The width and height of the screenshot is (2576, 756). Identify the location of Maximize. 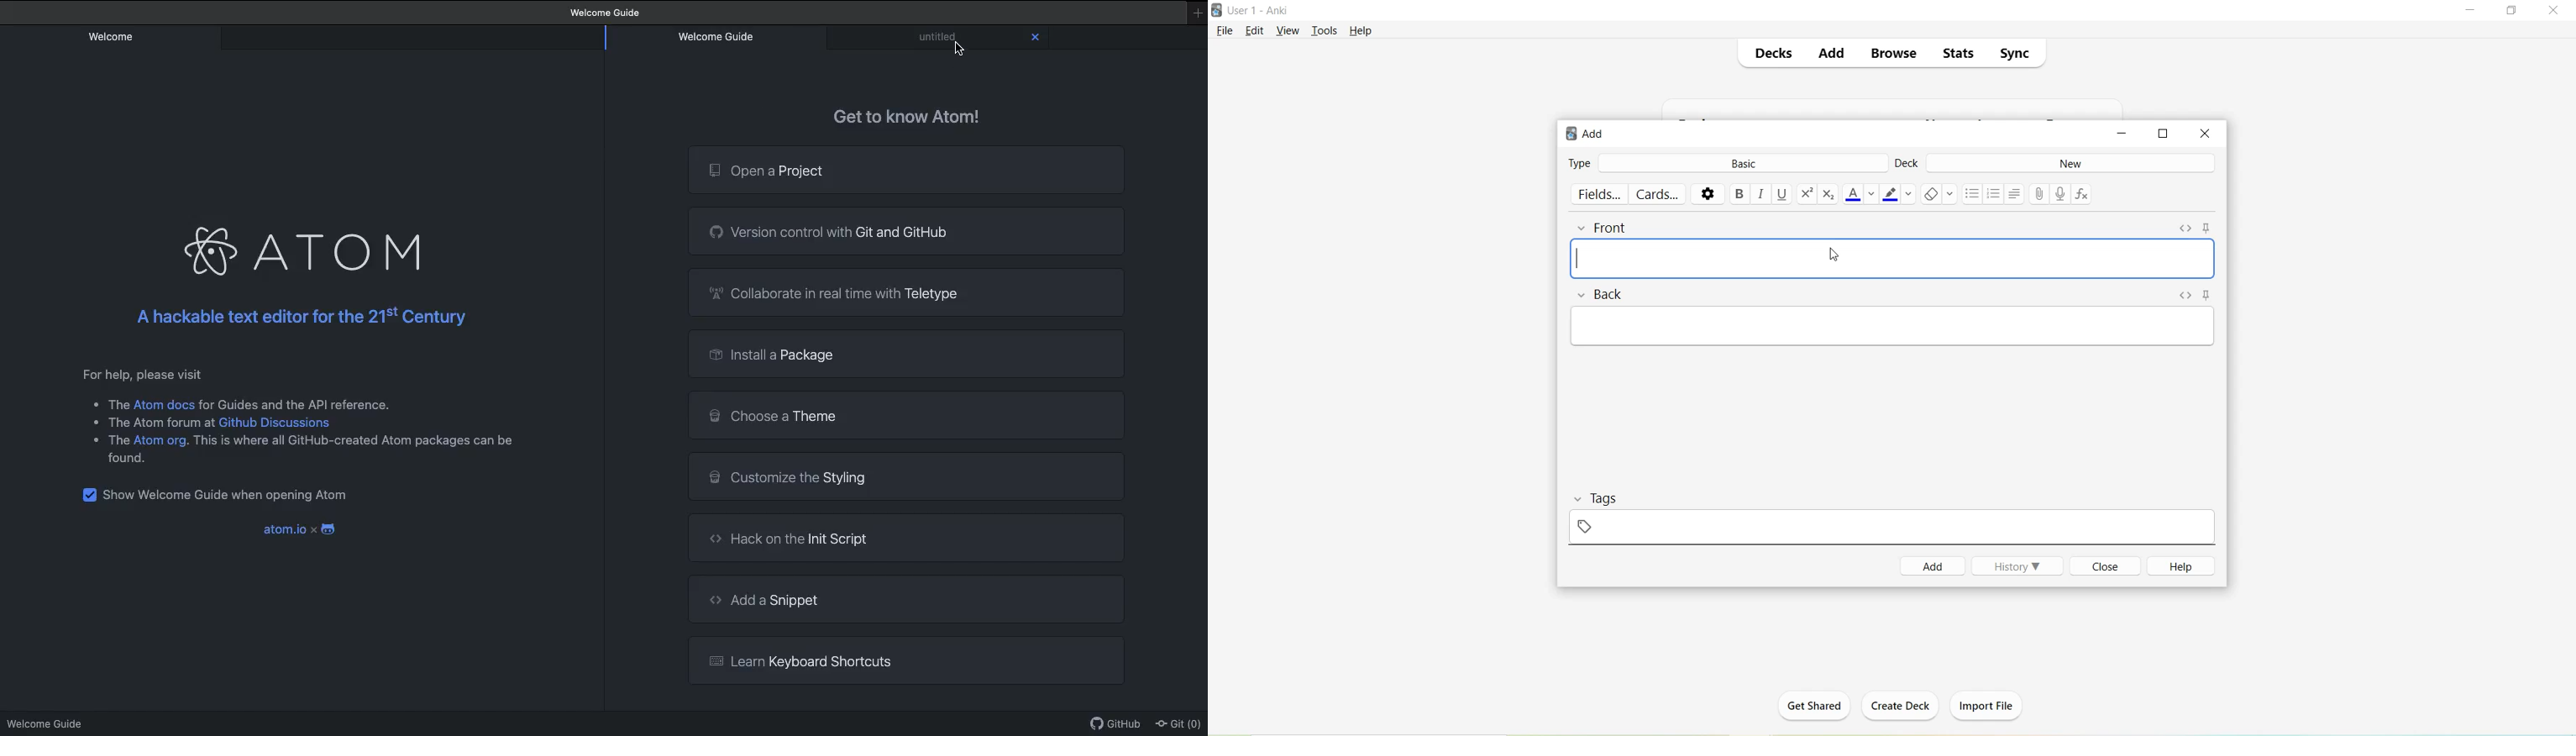
(2164, 134).